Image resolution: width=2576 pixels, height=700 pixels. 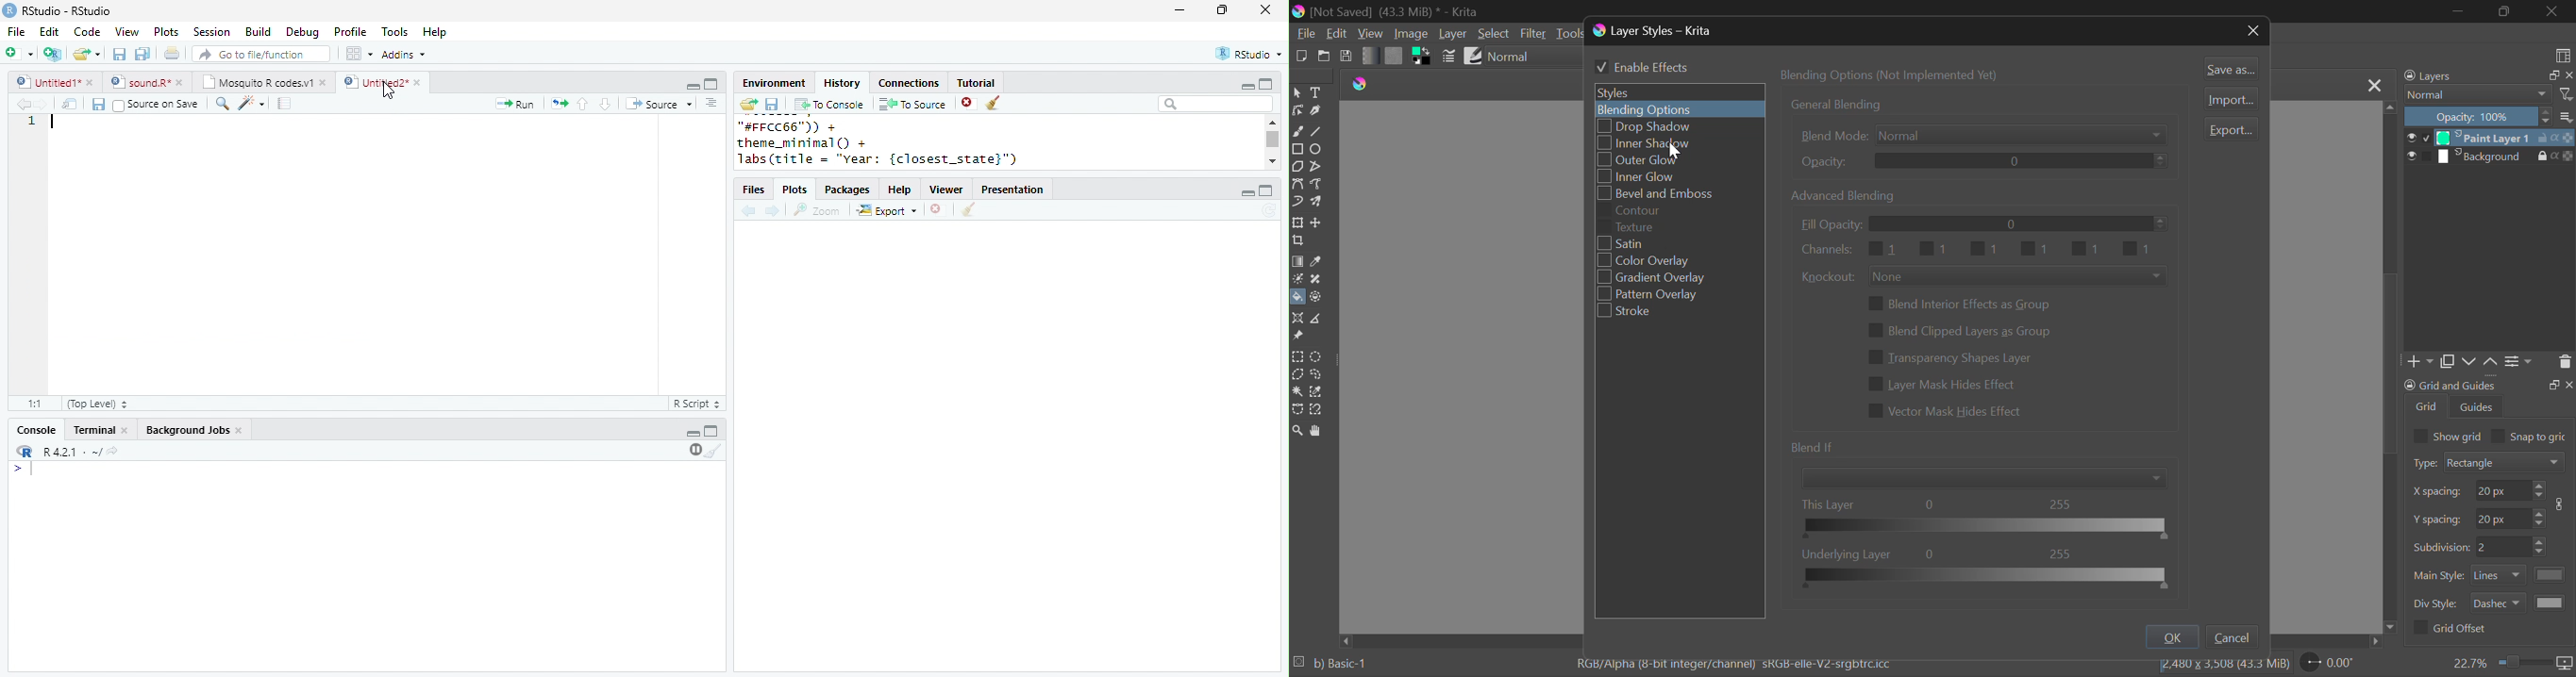 I want to click on Viewer, so click(x=947, y=190).